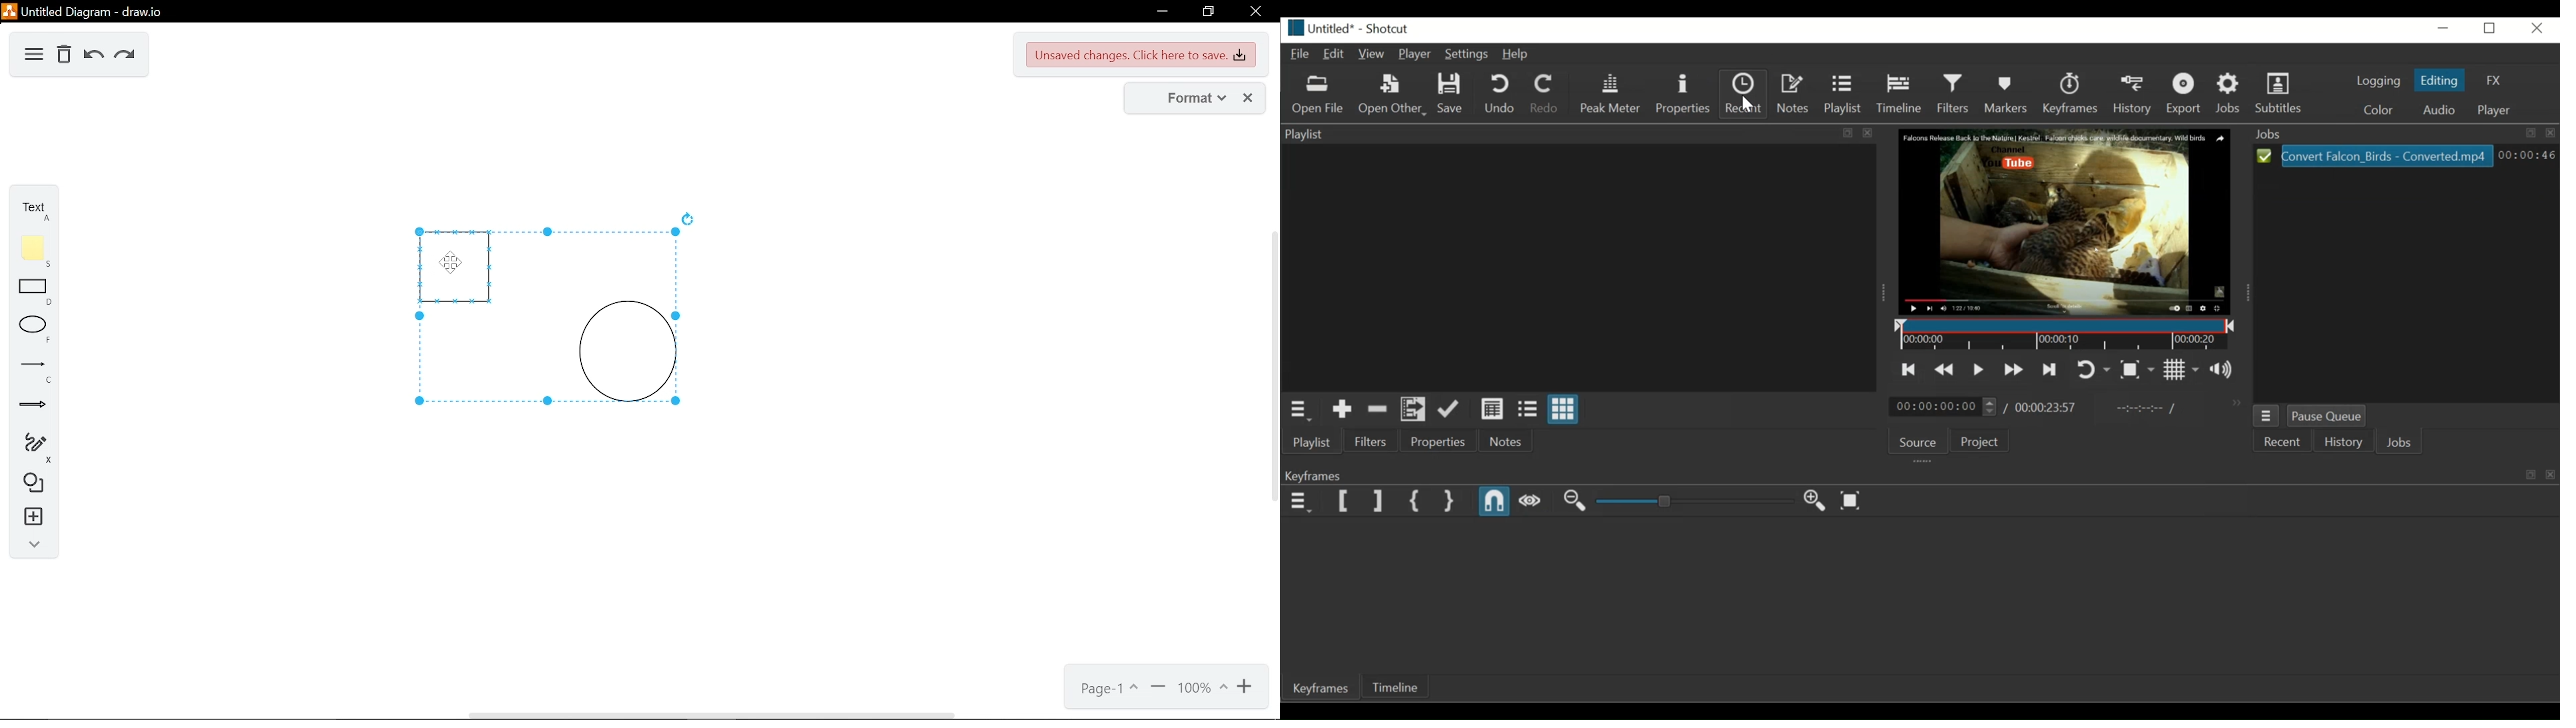  I want to click on Unsaved changes. Click here to save, so click(1142, 56).